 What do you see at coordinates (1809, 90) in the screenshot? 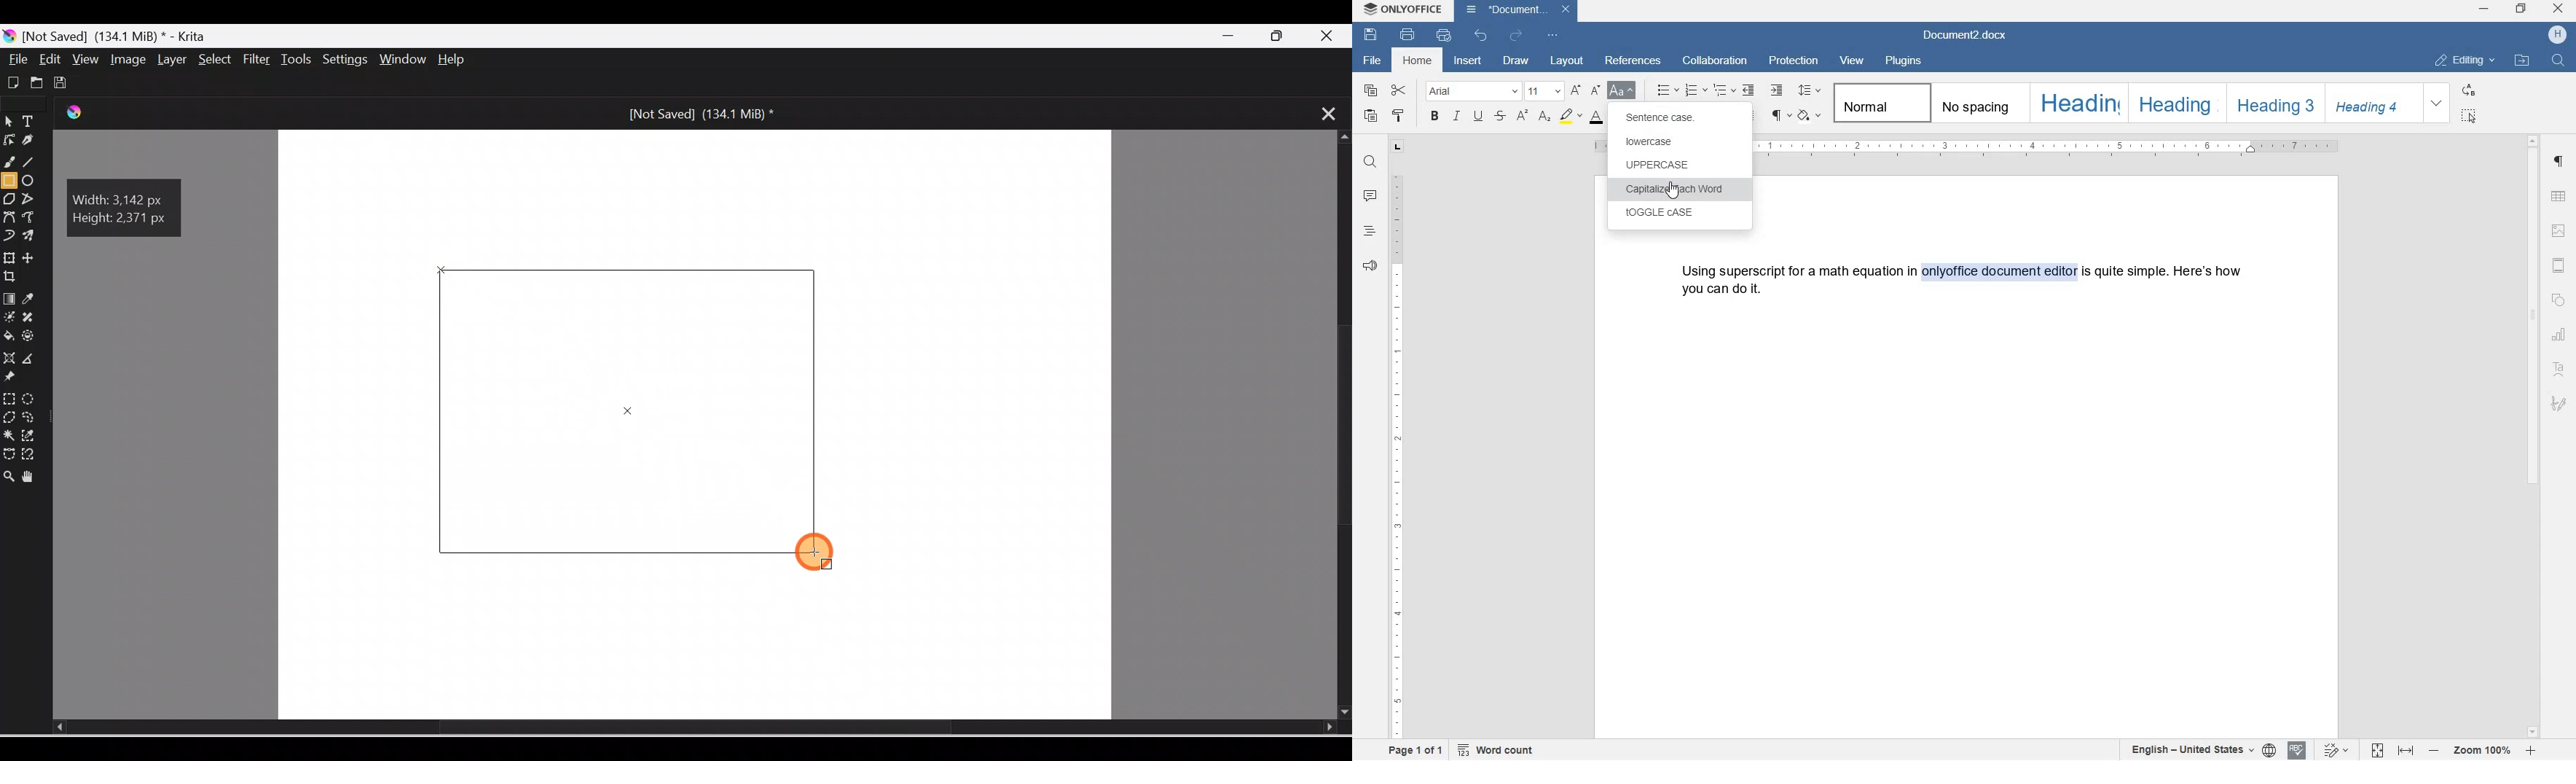
I see `paragraph line spacing` at bounding box center [1809, 90].